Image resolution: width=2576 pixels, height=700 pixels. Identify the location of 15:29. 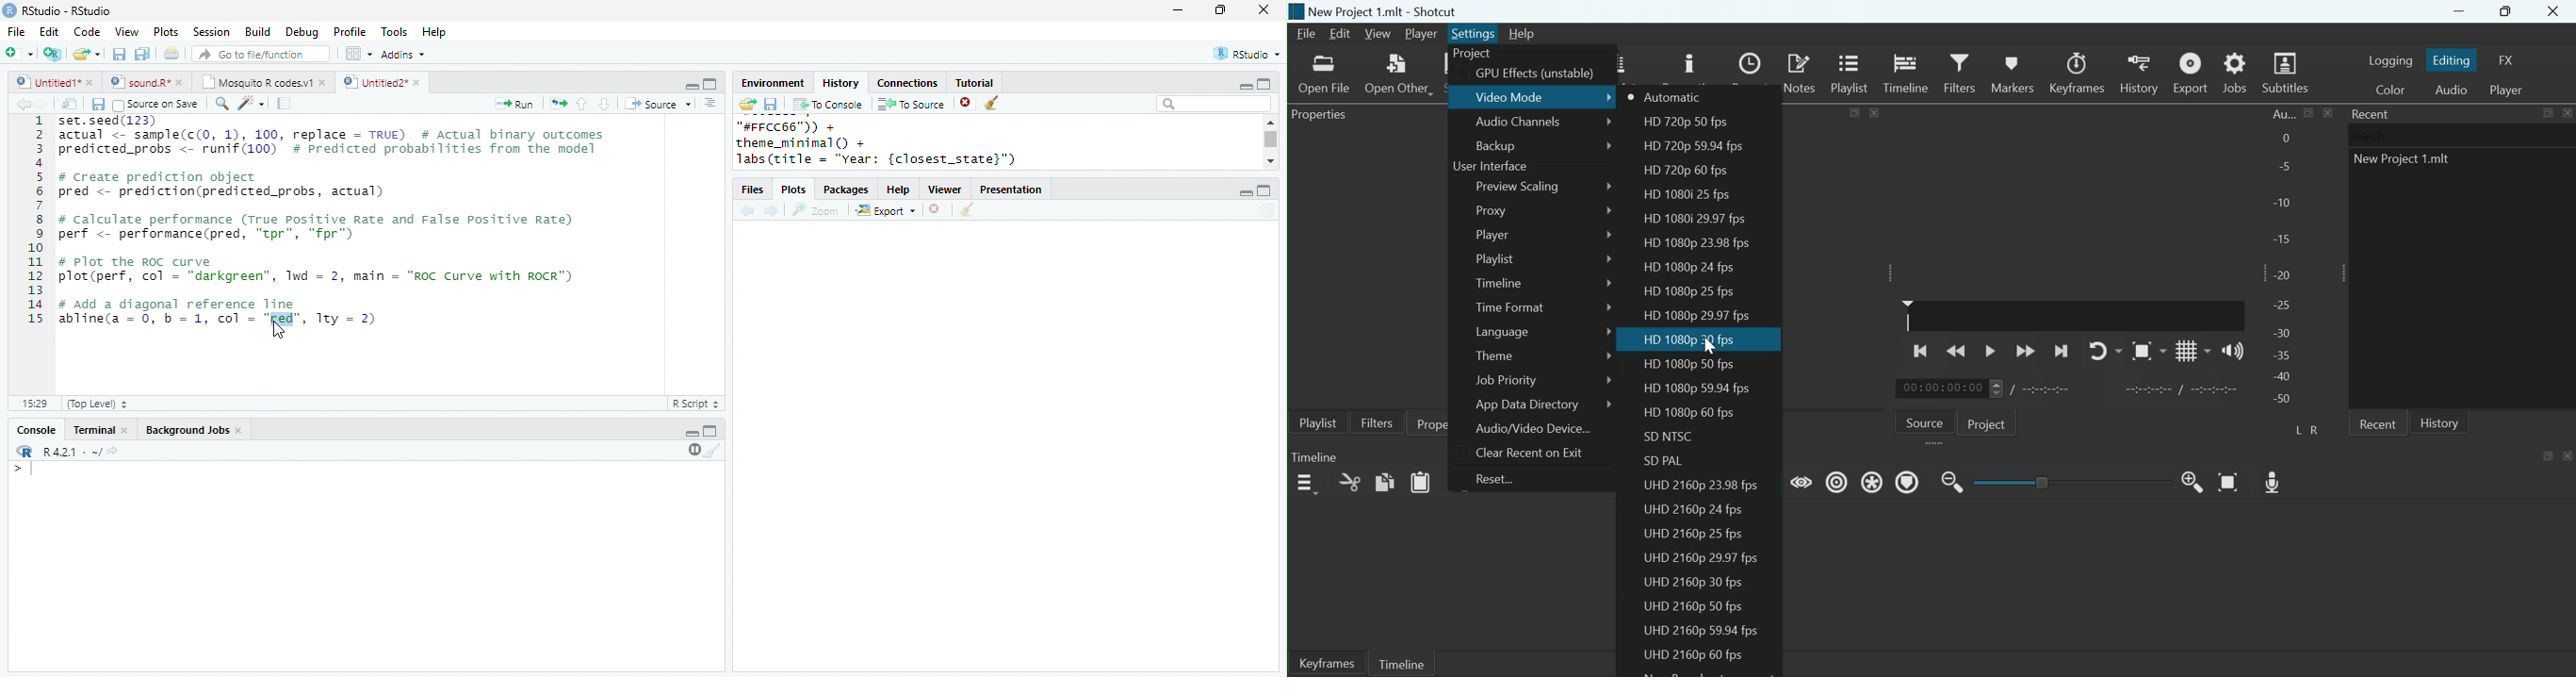
(34, 403).